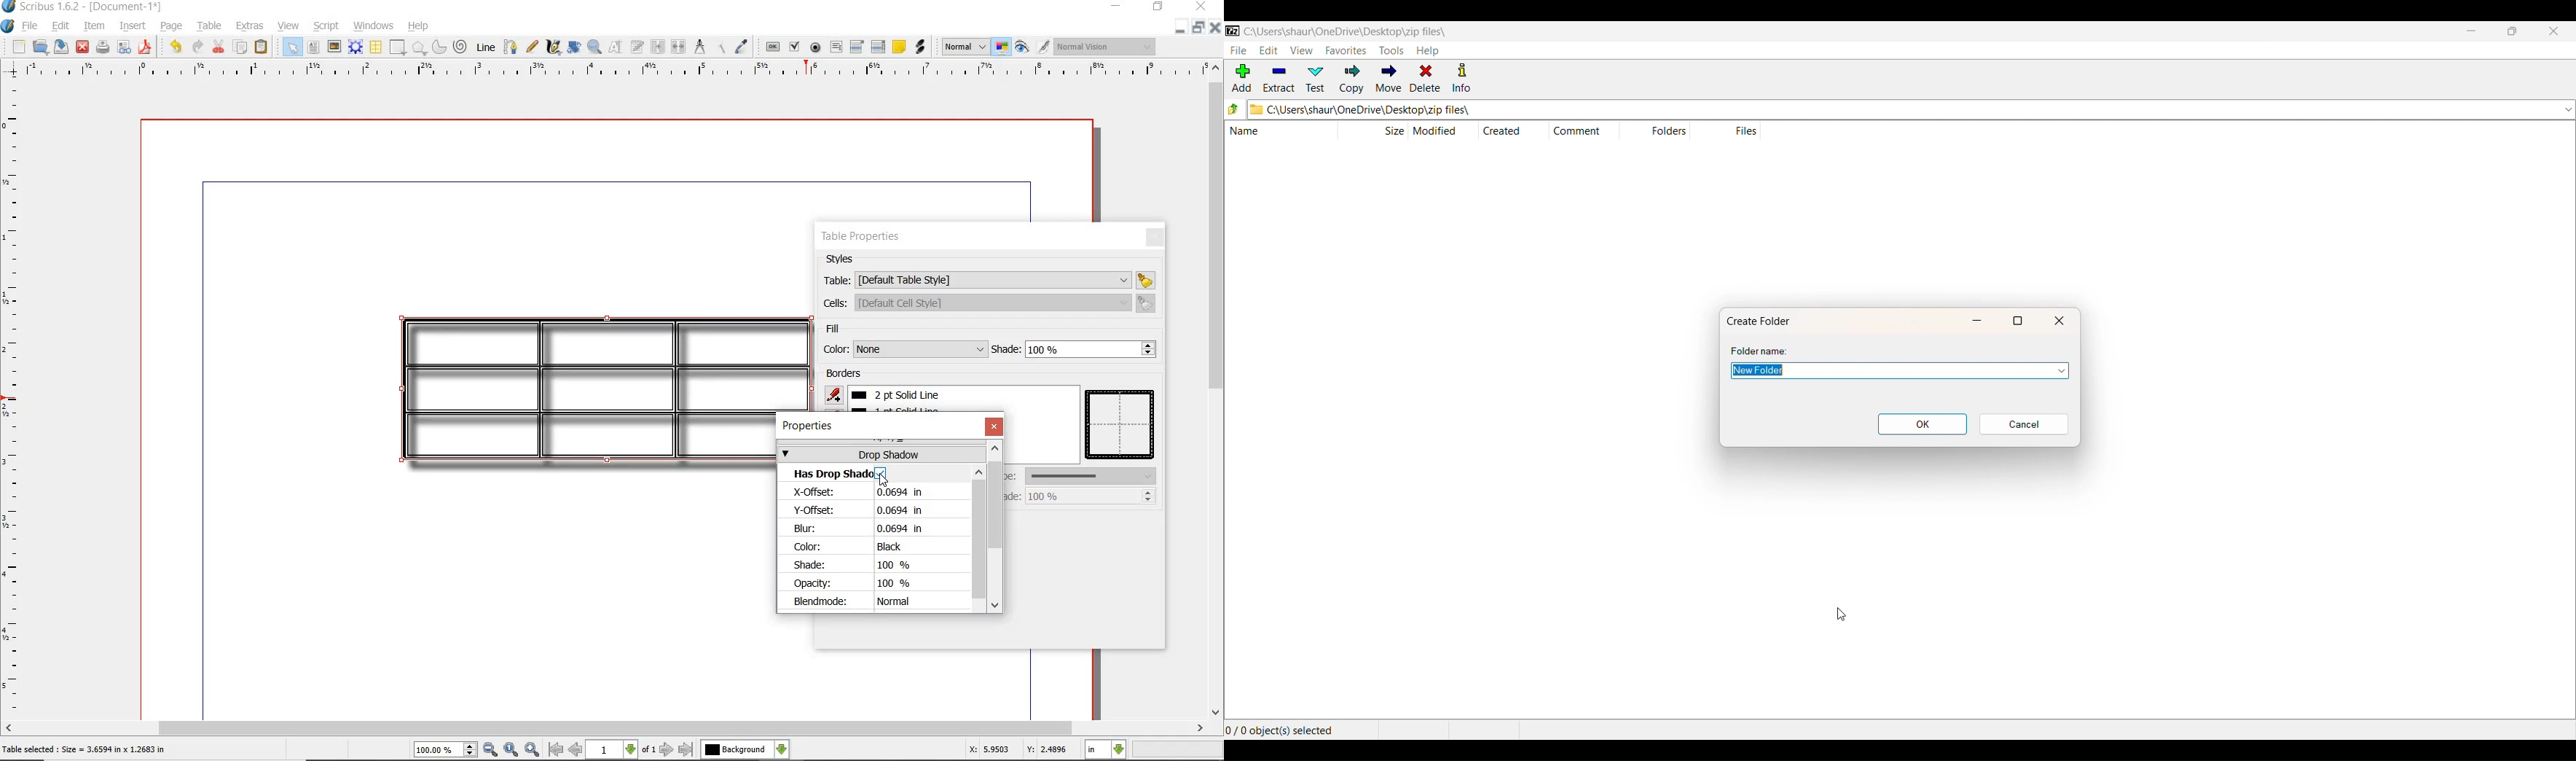 This screenshot has width=2576, height=784. I want to click on AVAILABLE FOLDERS, so click(2566, 109).